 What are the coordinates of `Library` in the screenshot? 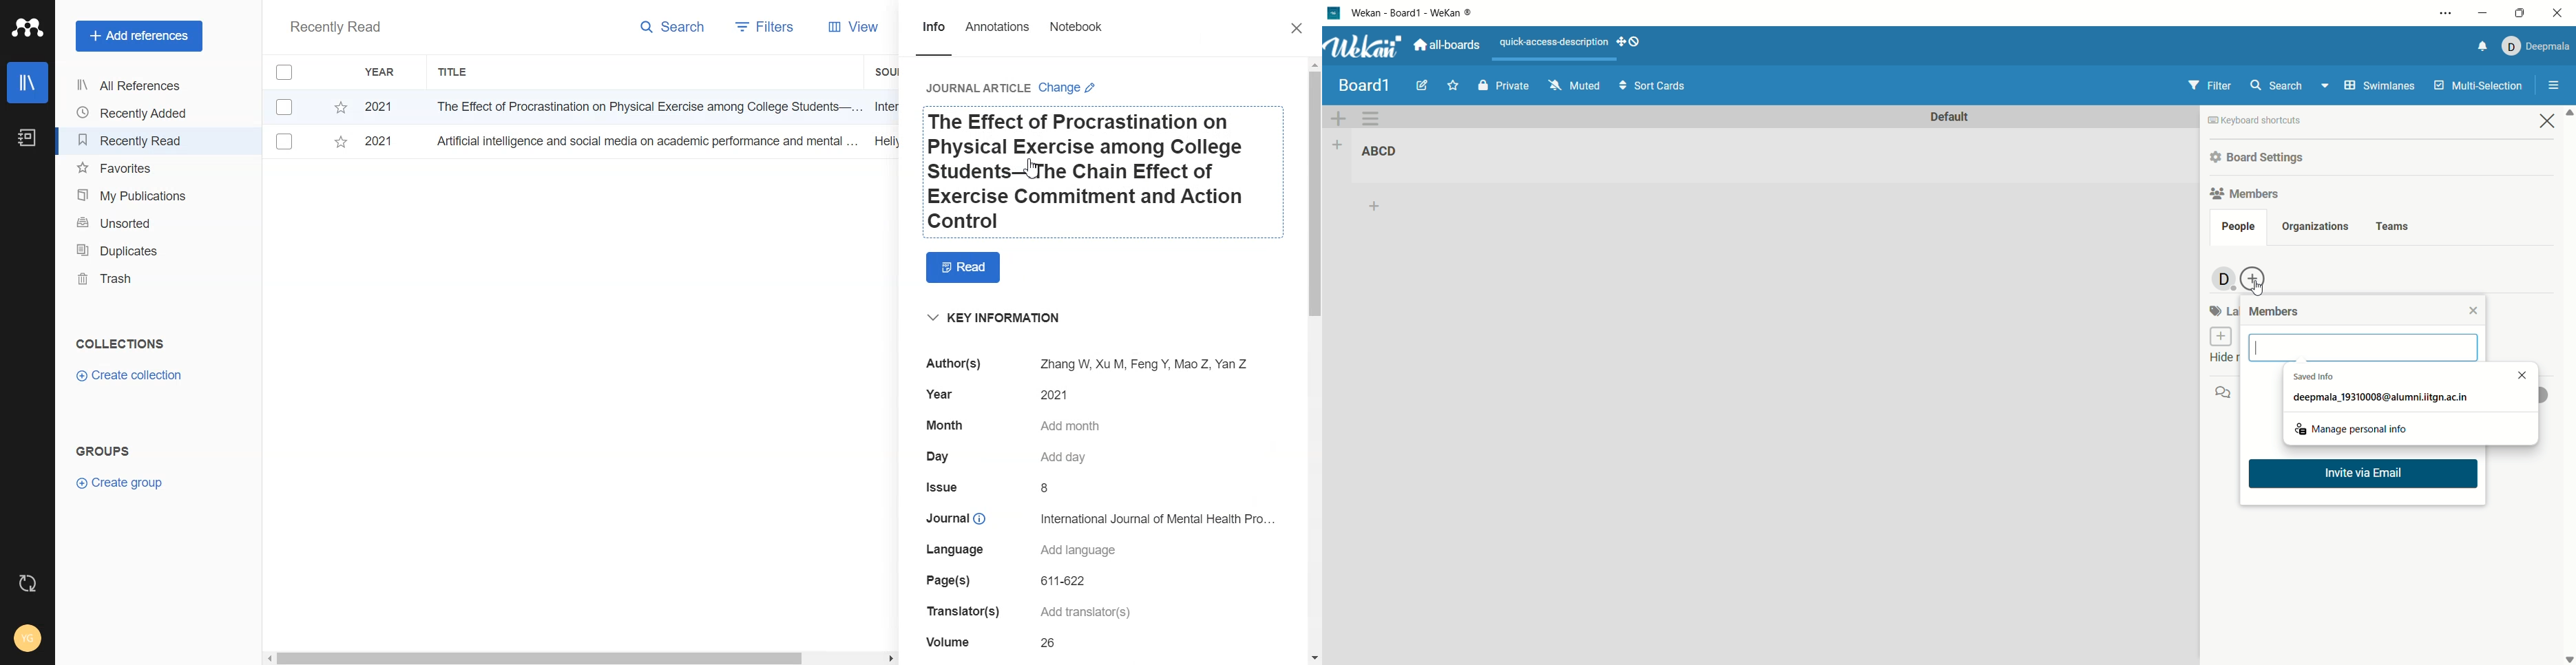 It's located at (28, 83).